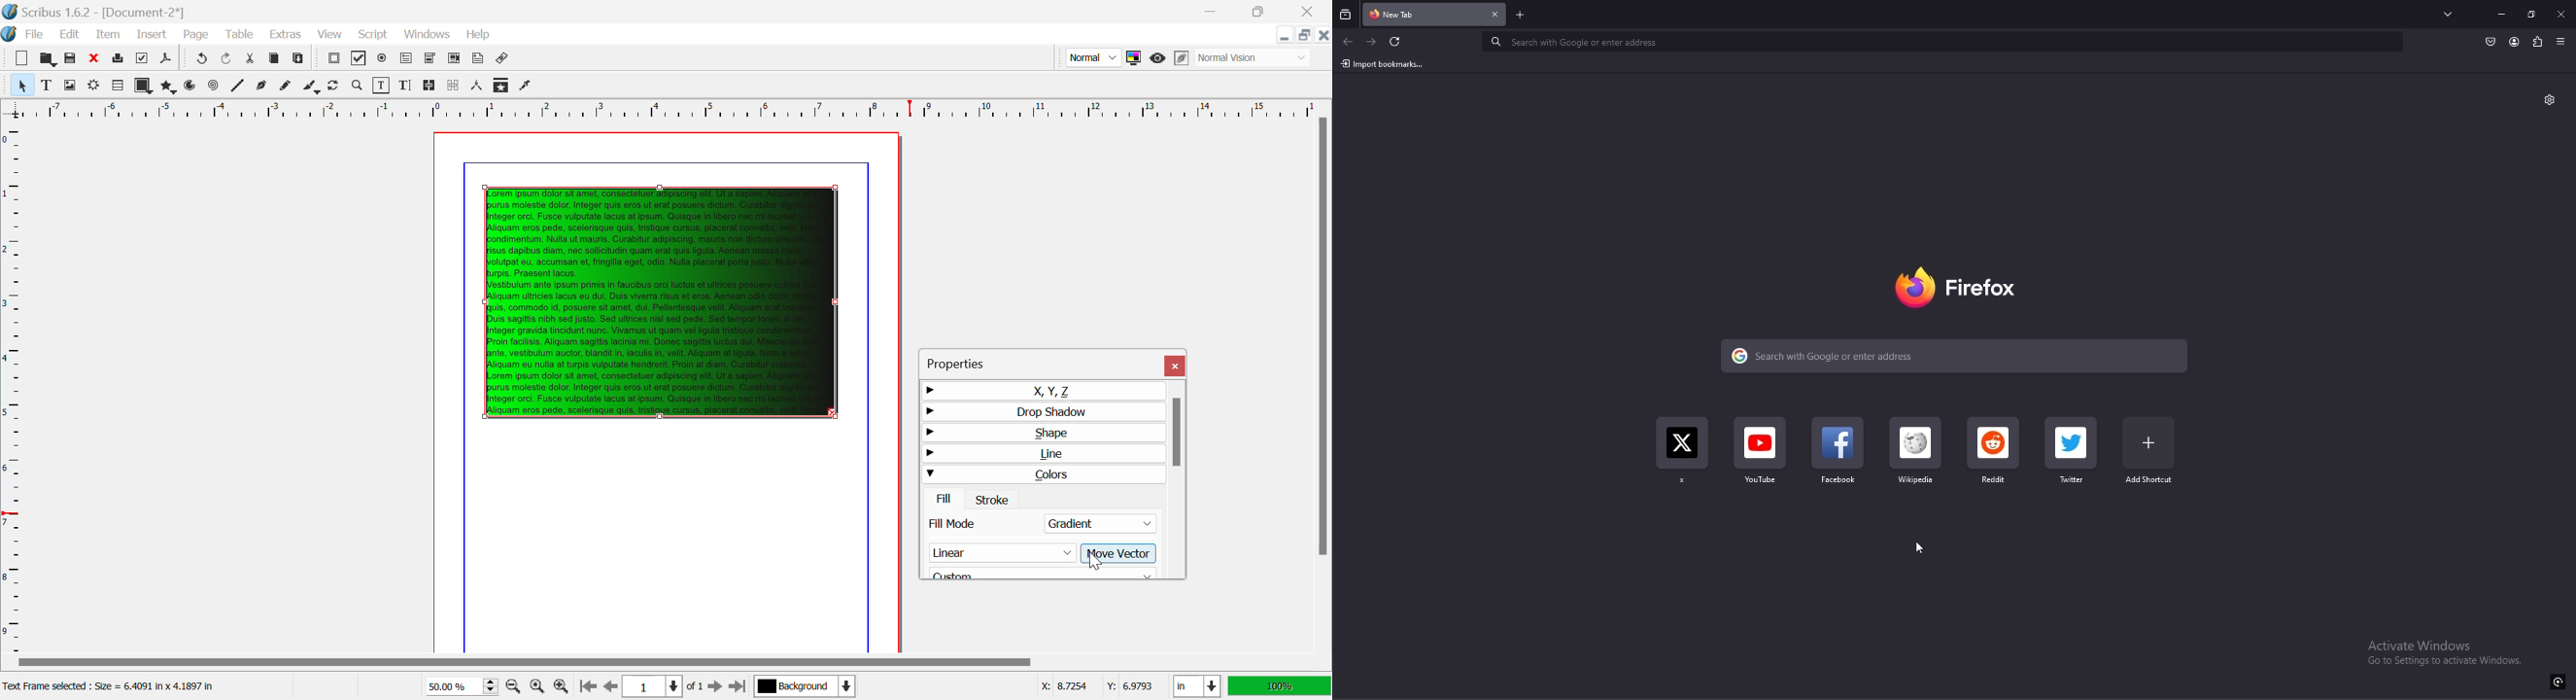  What do you see at coordinates (360, 60) in the screenshot?
I see `Pdf Checkbox` at bounding box center [360, 60].